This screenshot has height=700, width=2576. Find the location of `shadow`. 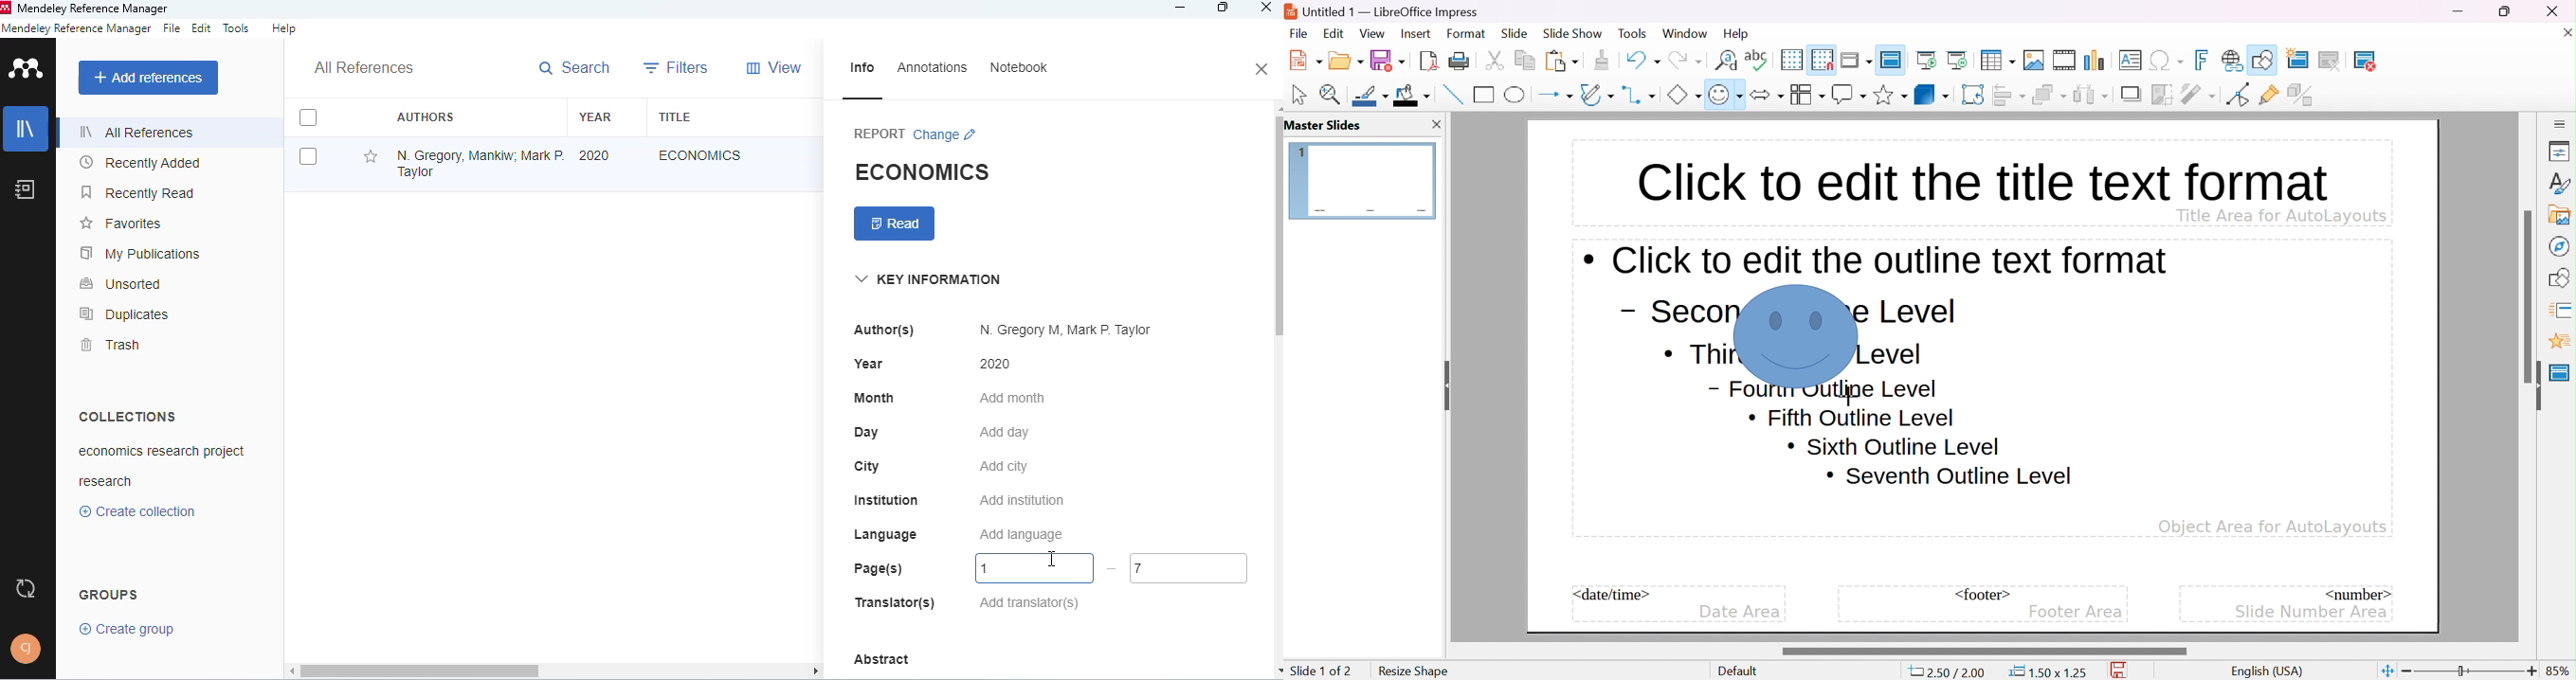

shadow is located at coordinates (2133, 95).